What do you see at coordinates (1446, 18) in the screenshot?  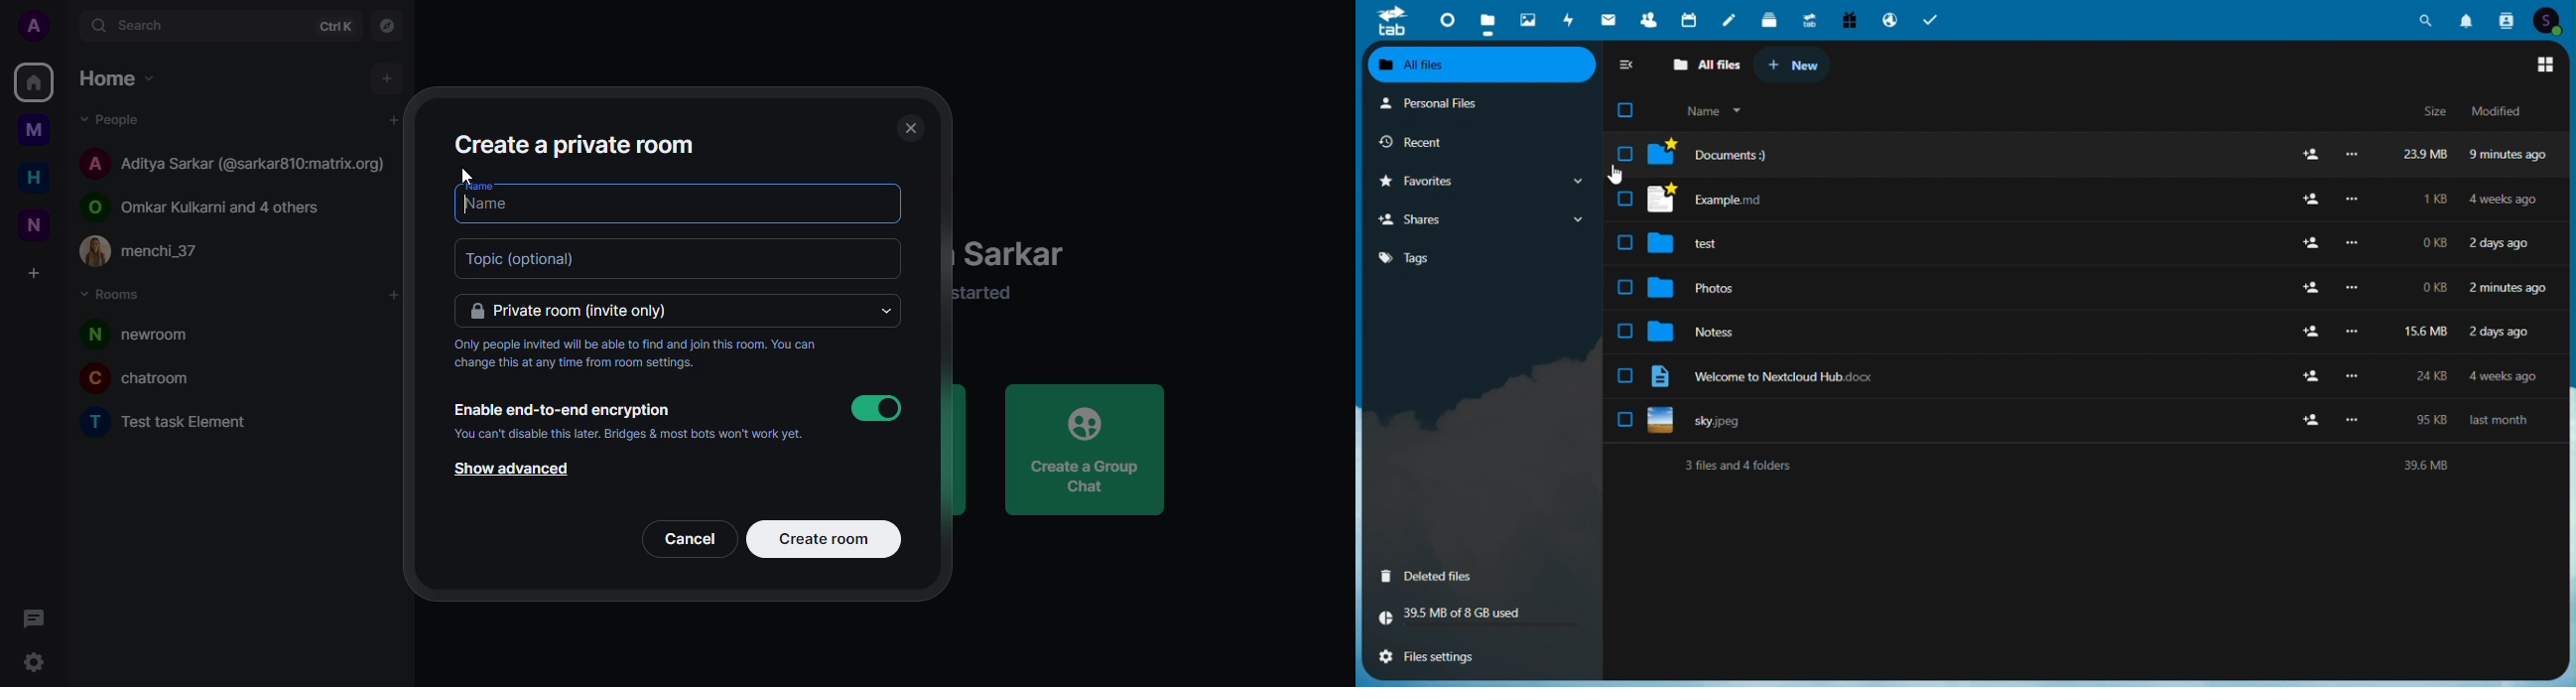 I see `dashboard` at bounding box center [1446, 18].